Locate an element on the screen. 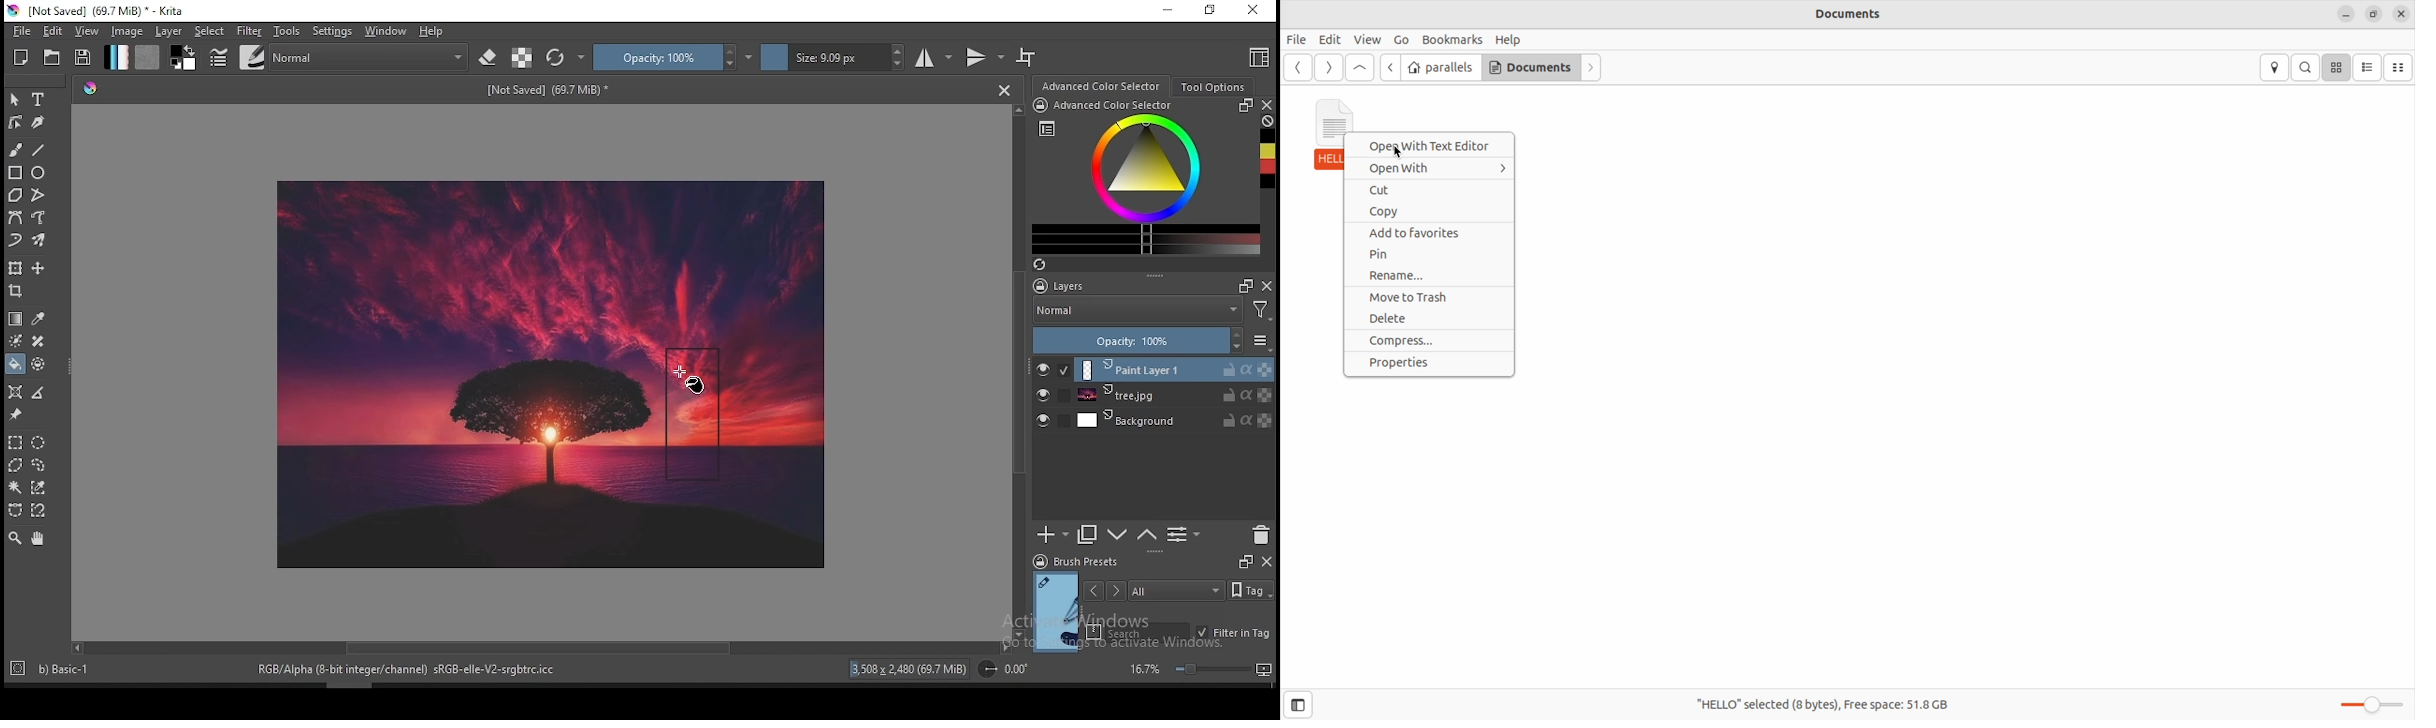 The width and height of the screenshot is (2436, 728). tools is located at coordinates (287, 32).